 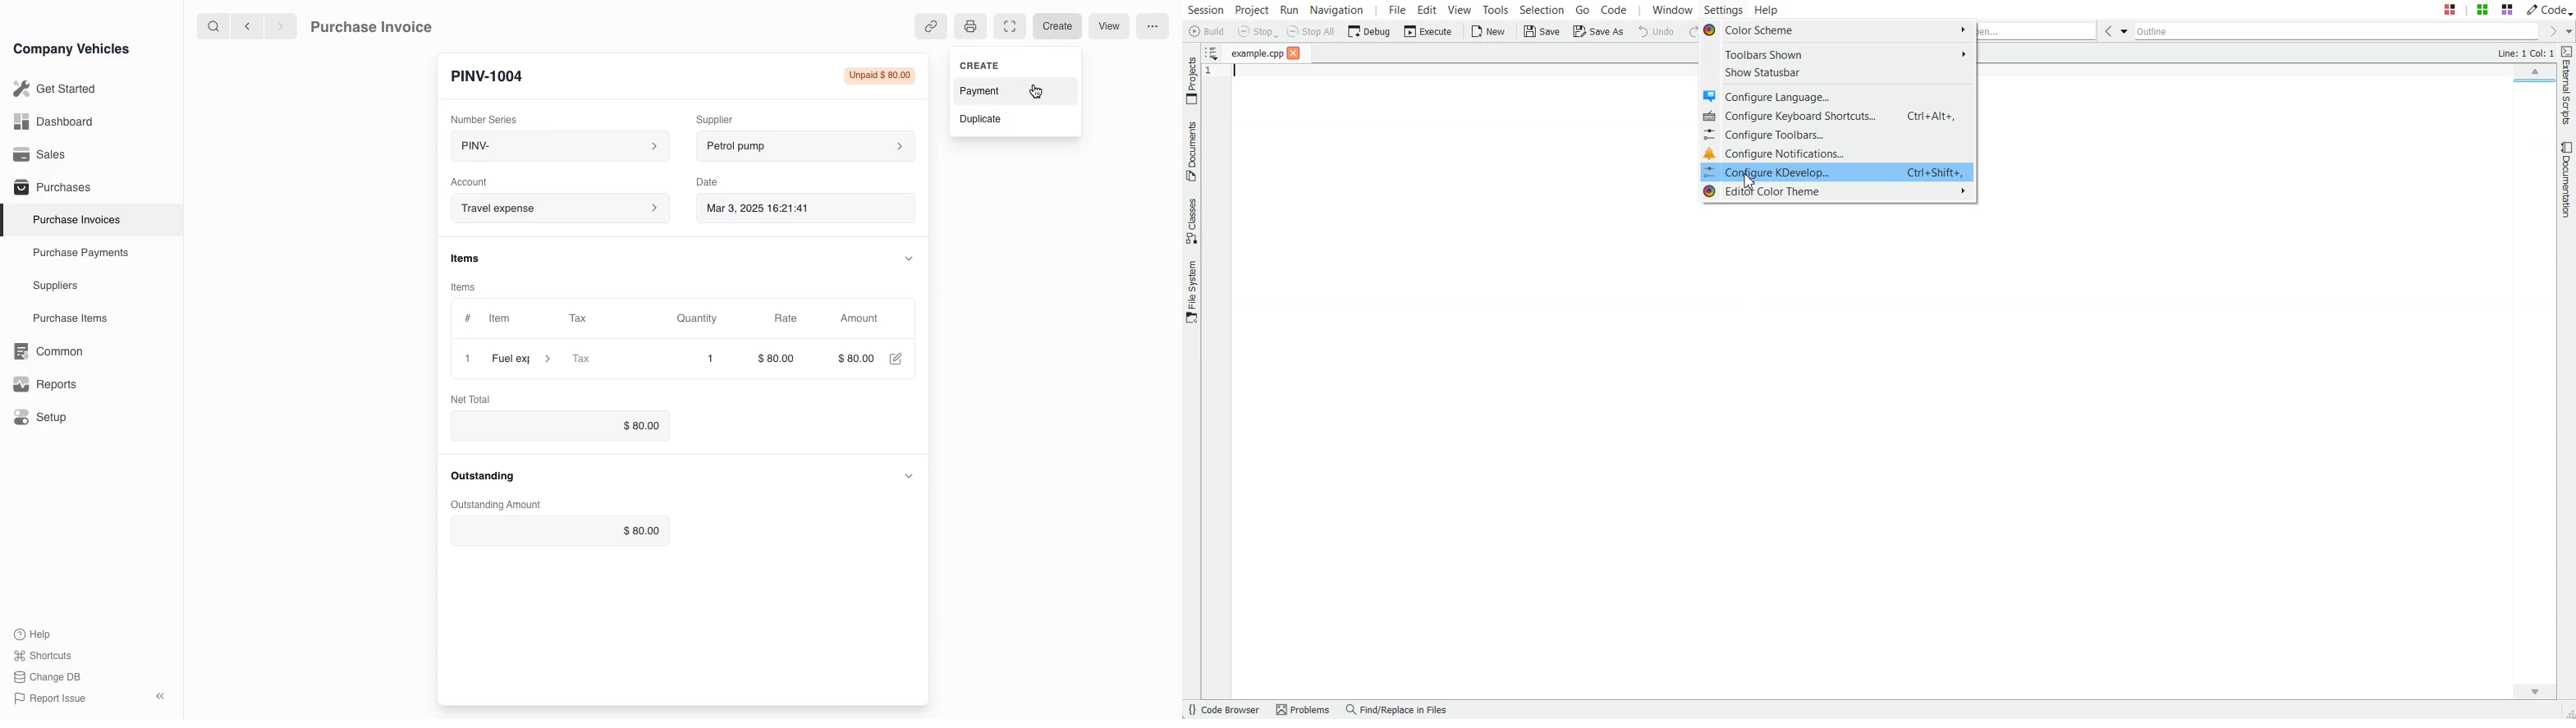 What do you see at coordinates (497, 503) in the screenshot?
I see `Outstanding Amount` at bounding box center [497, 503].